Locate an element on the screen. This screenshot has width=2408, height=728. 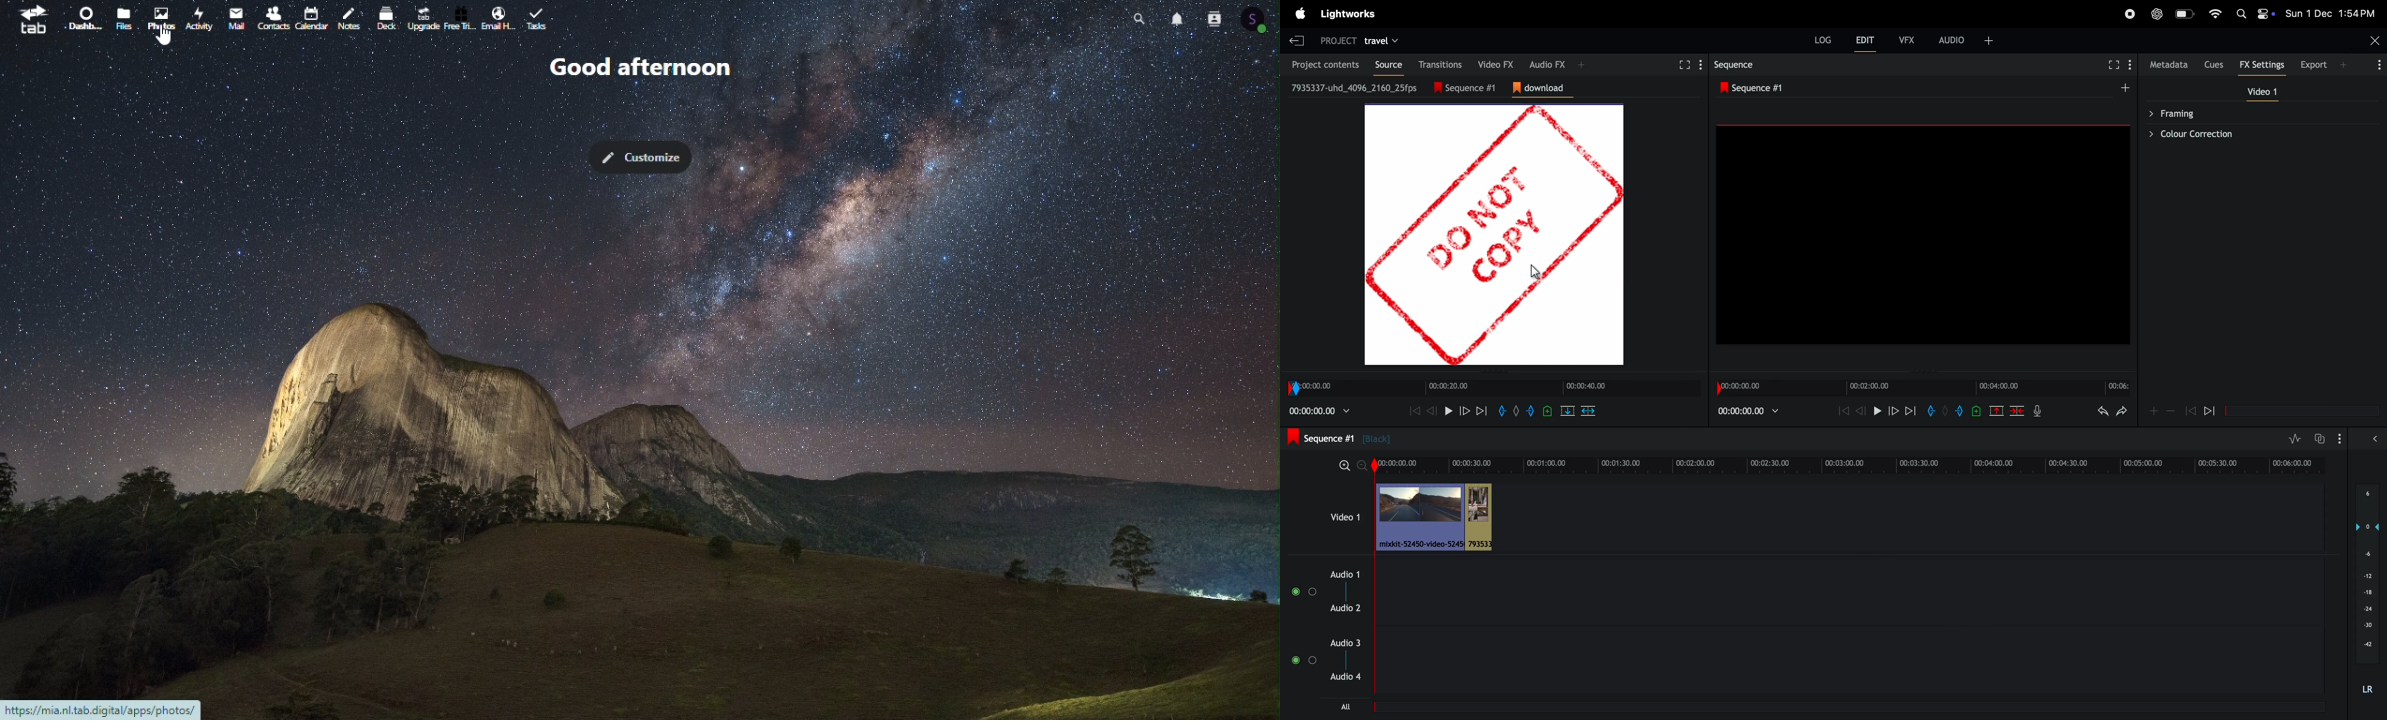
add out is located at coordinates (1532, 411).